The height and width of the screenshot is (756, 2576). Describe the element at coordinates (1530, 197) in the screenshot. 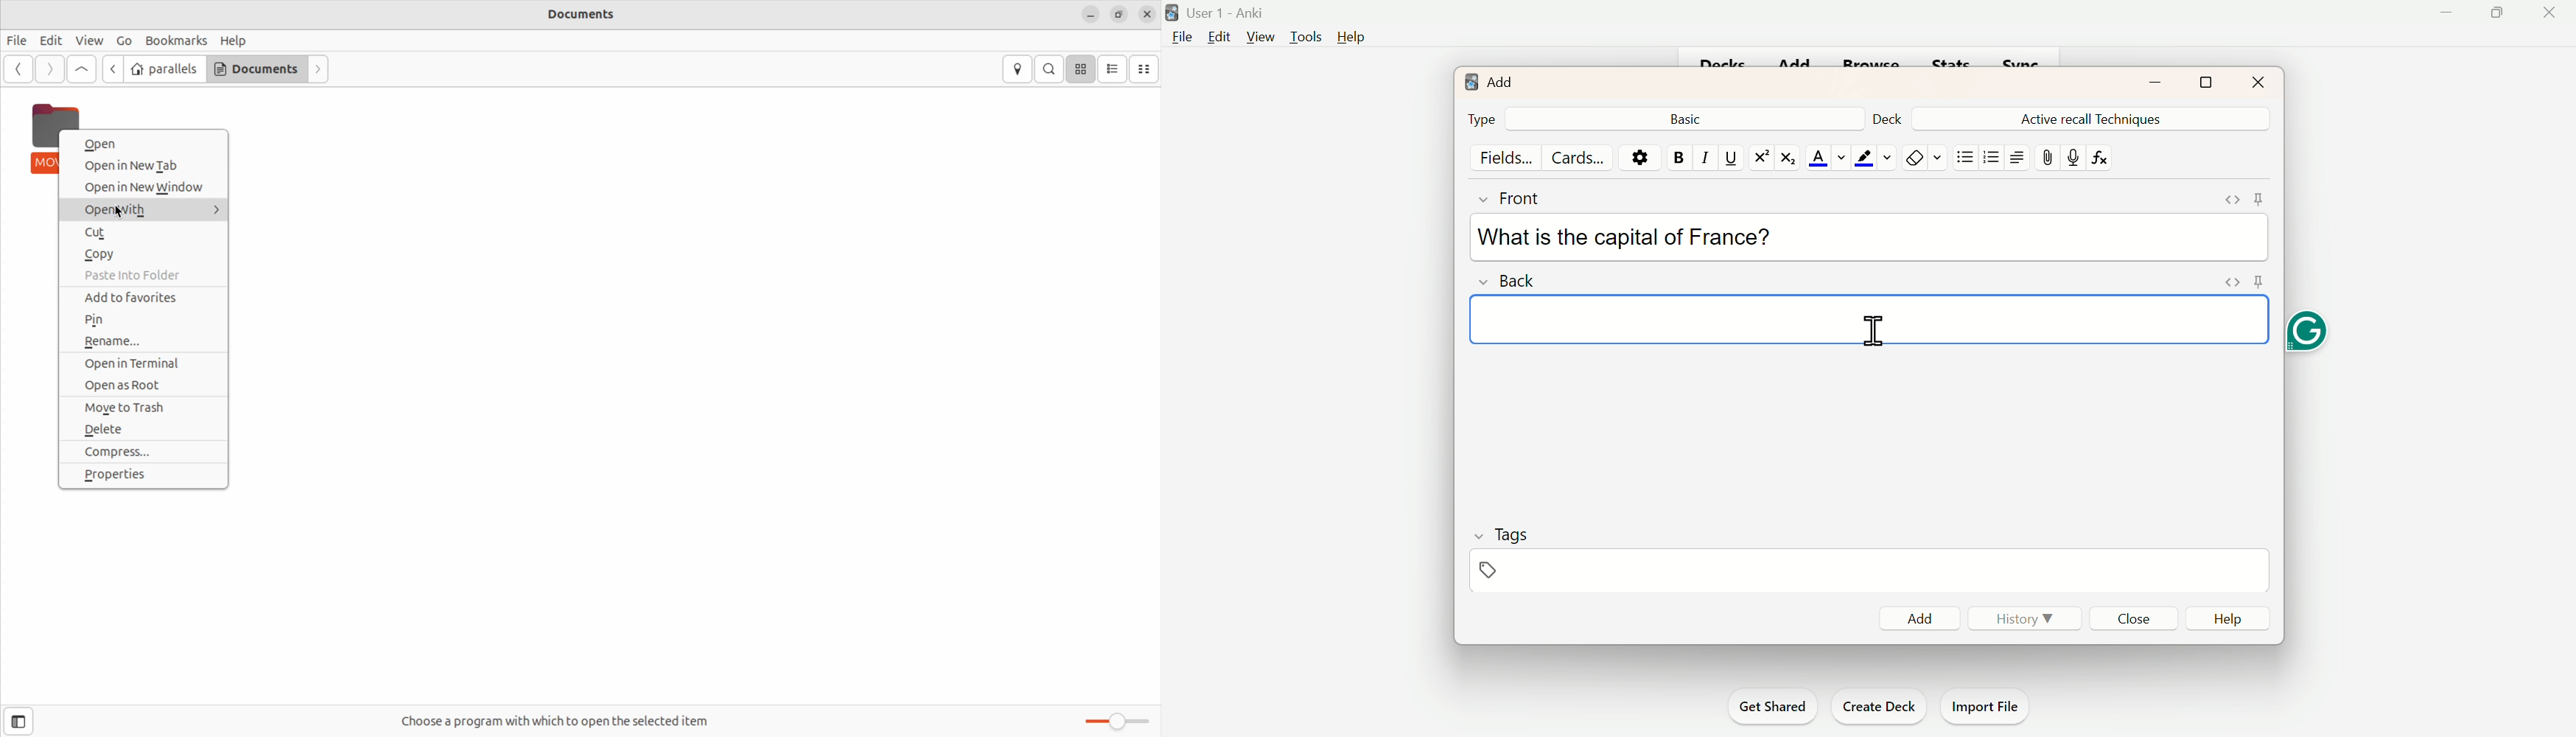

I see `Front` at that location.